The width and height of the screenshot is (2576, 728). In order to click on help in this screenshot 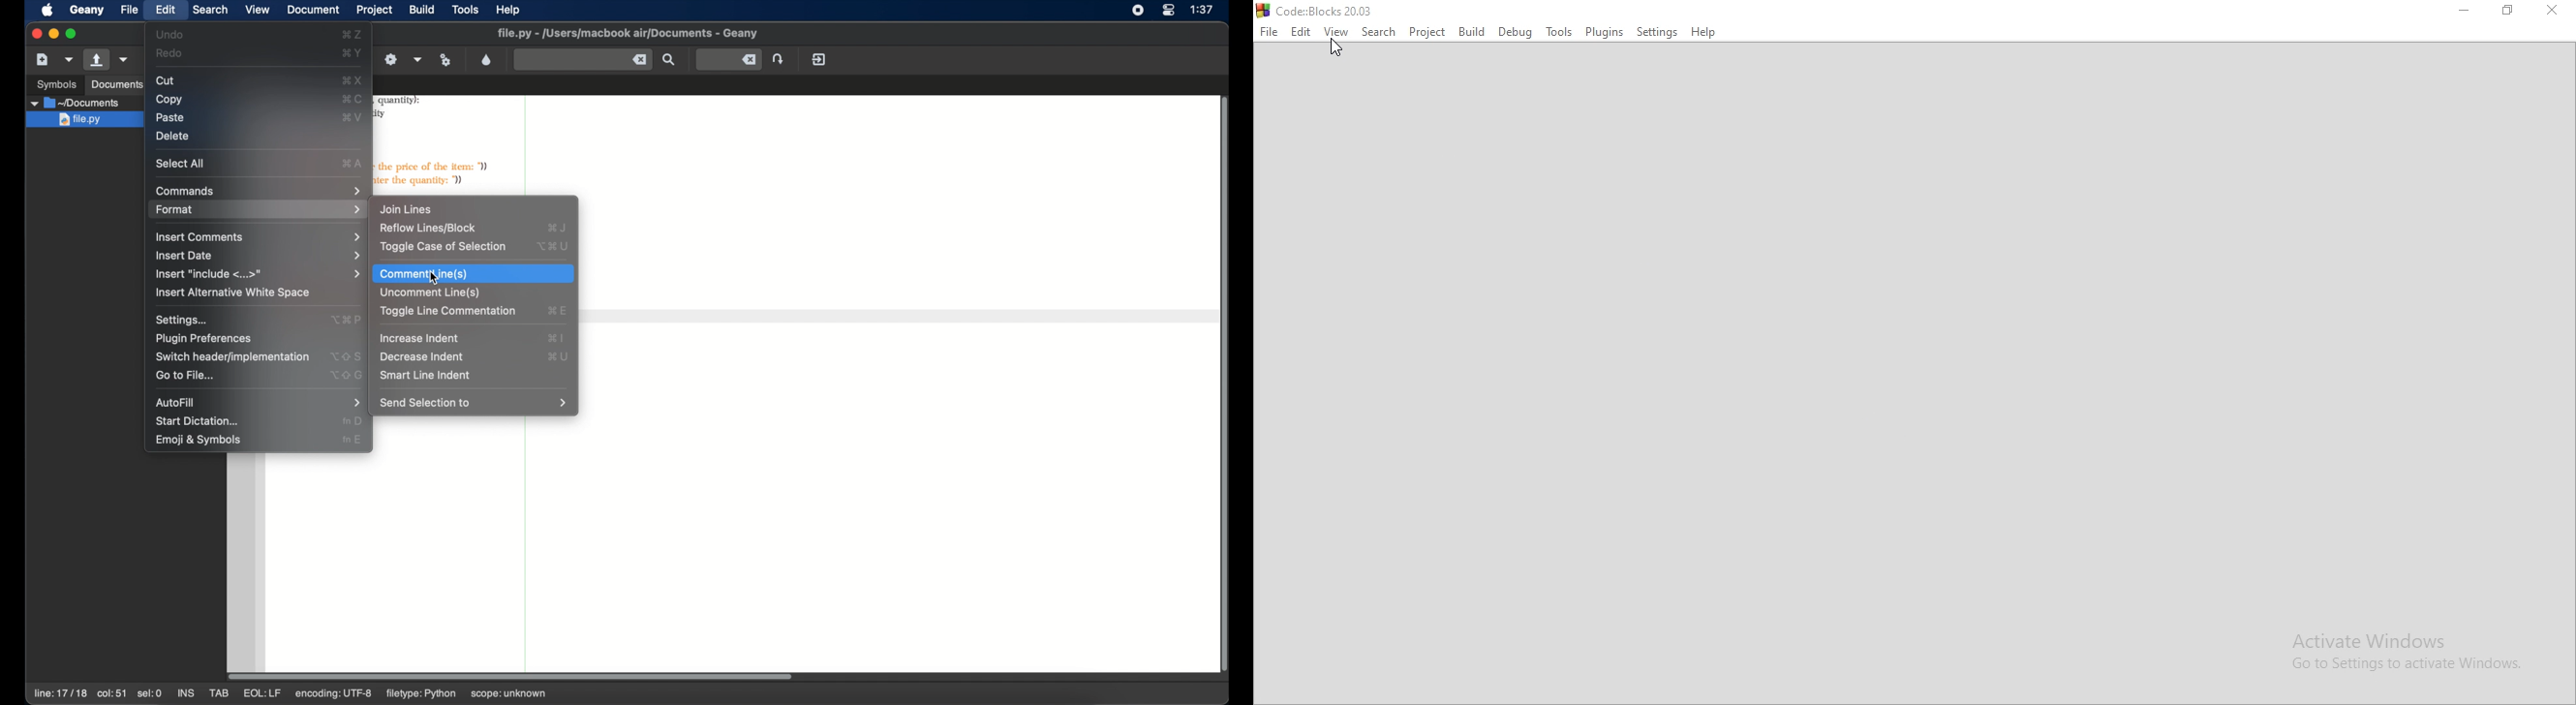, I will do `click(509, 10)`.